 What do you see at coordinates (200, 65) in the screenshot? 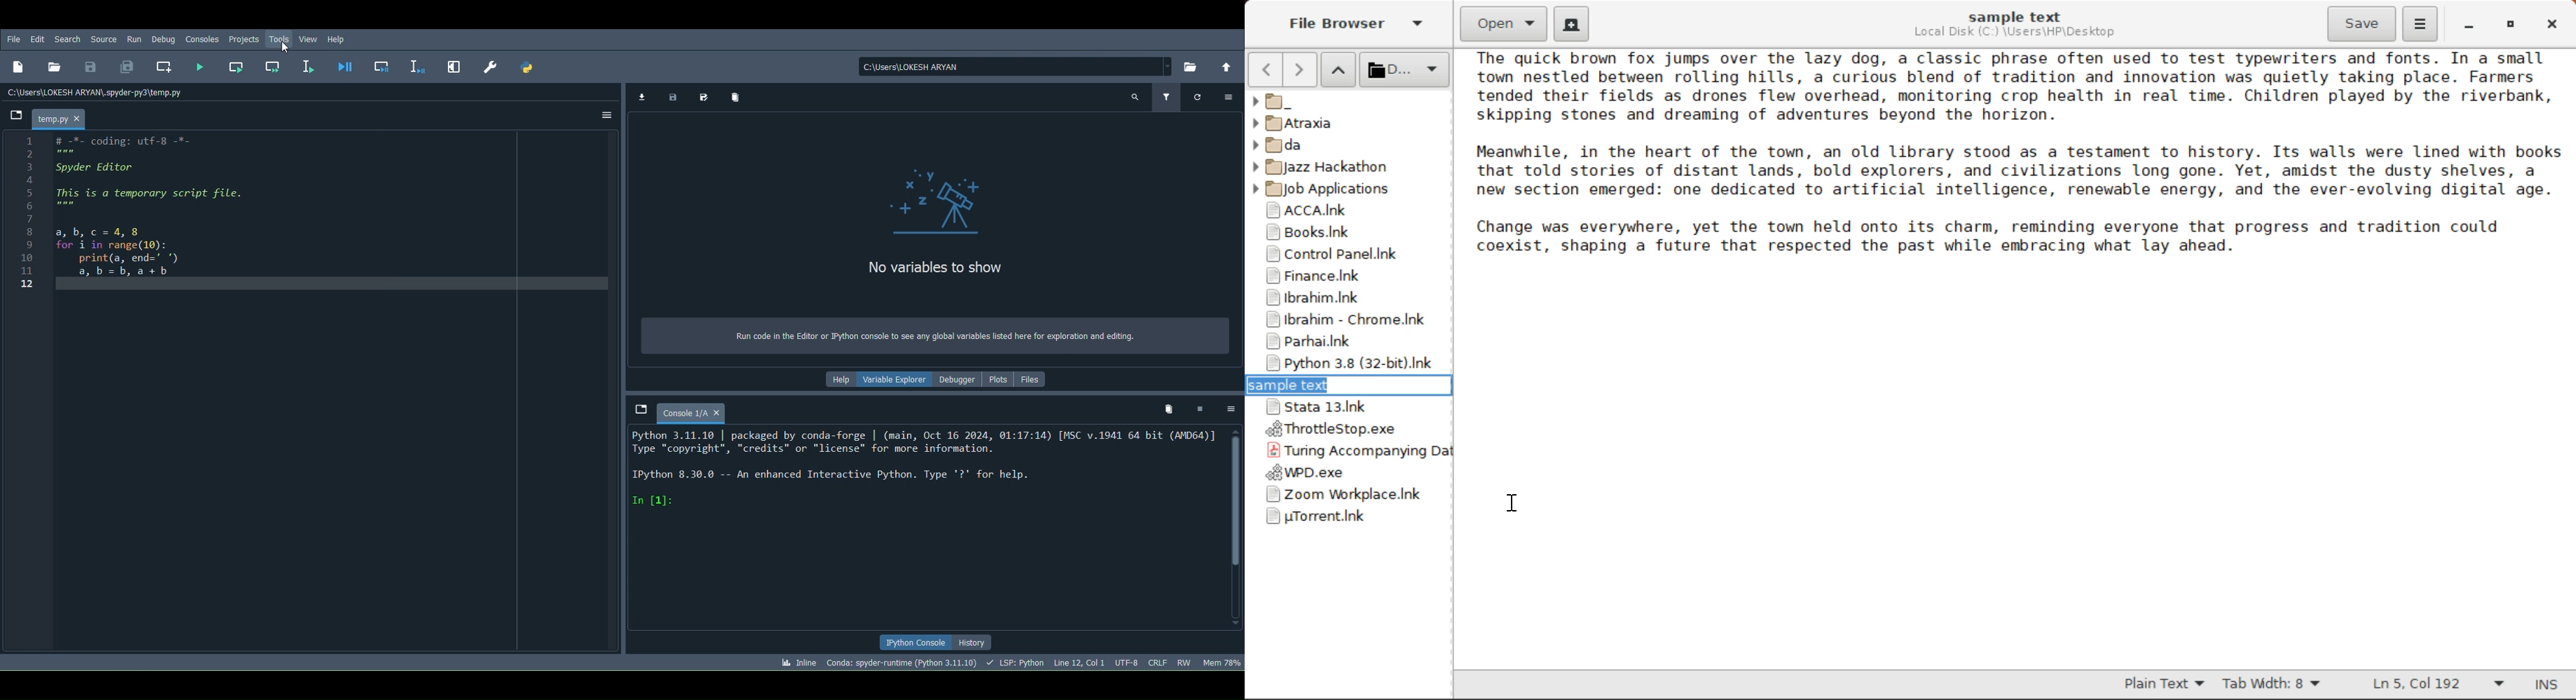
I see `Run file (F5)` at bounding box center [200, 65].